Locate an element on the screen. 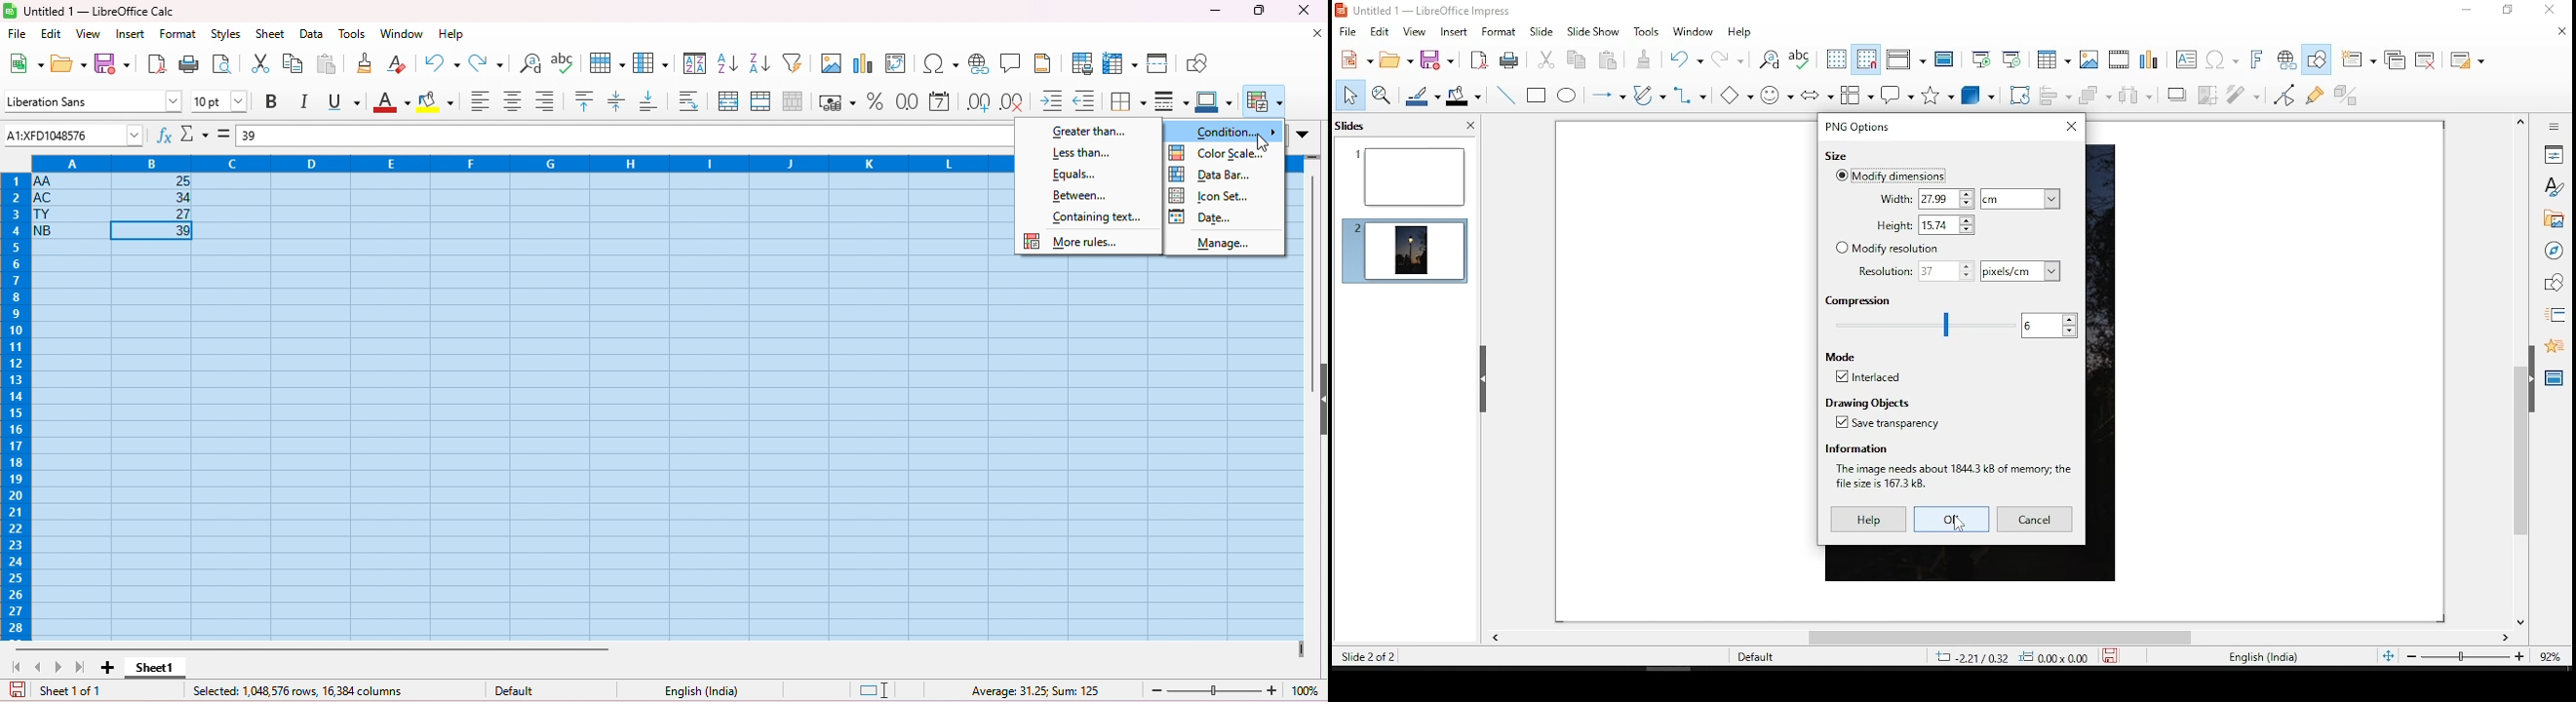  function wizard is located at coordinates (166, 136).